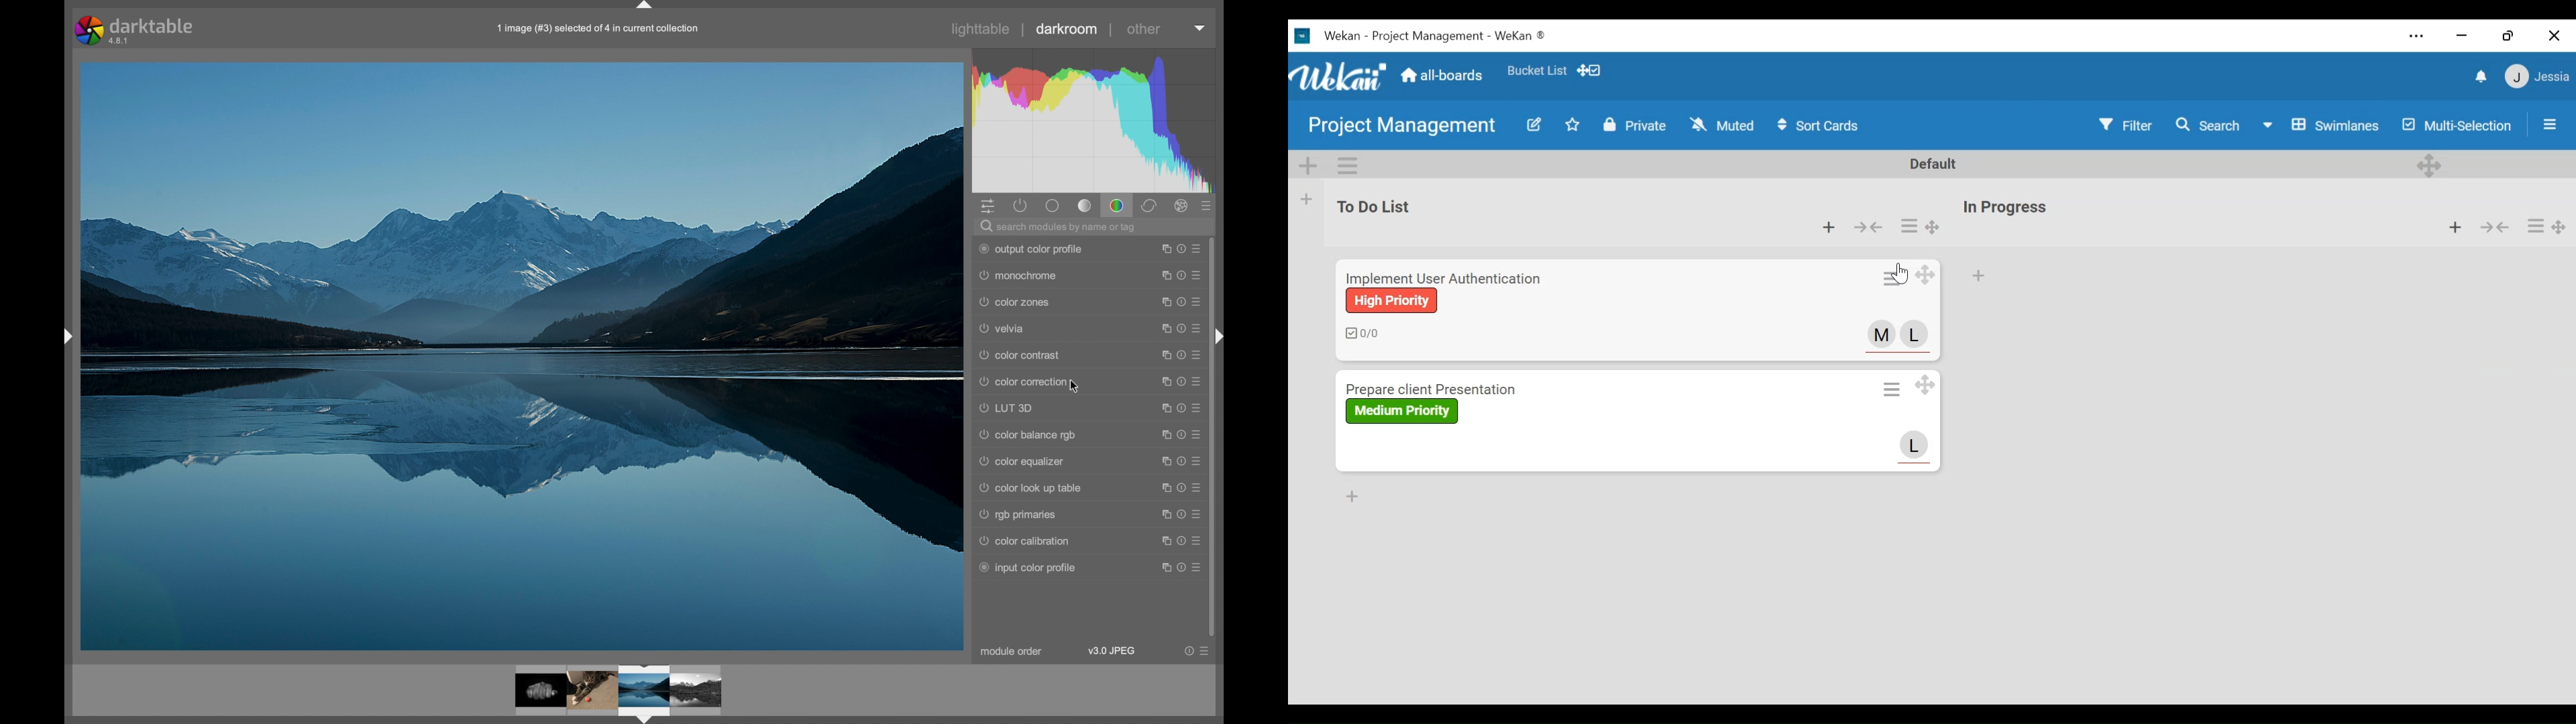 The image size is (2576, 728). I want to click on dropdown, so click(1199, 28).